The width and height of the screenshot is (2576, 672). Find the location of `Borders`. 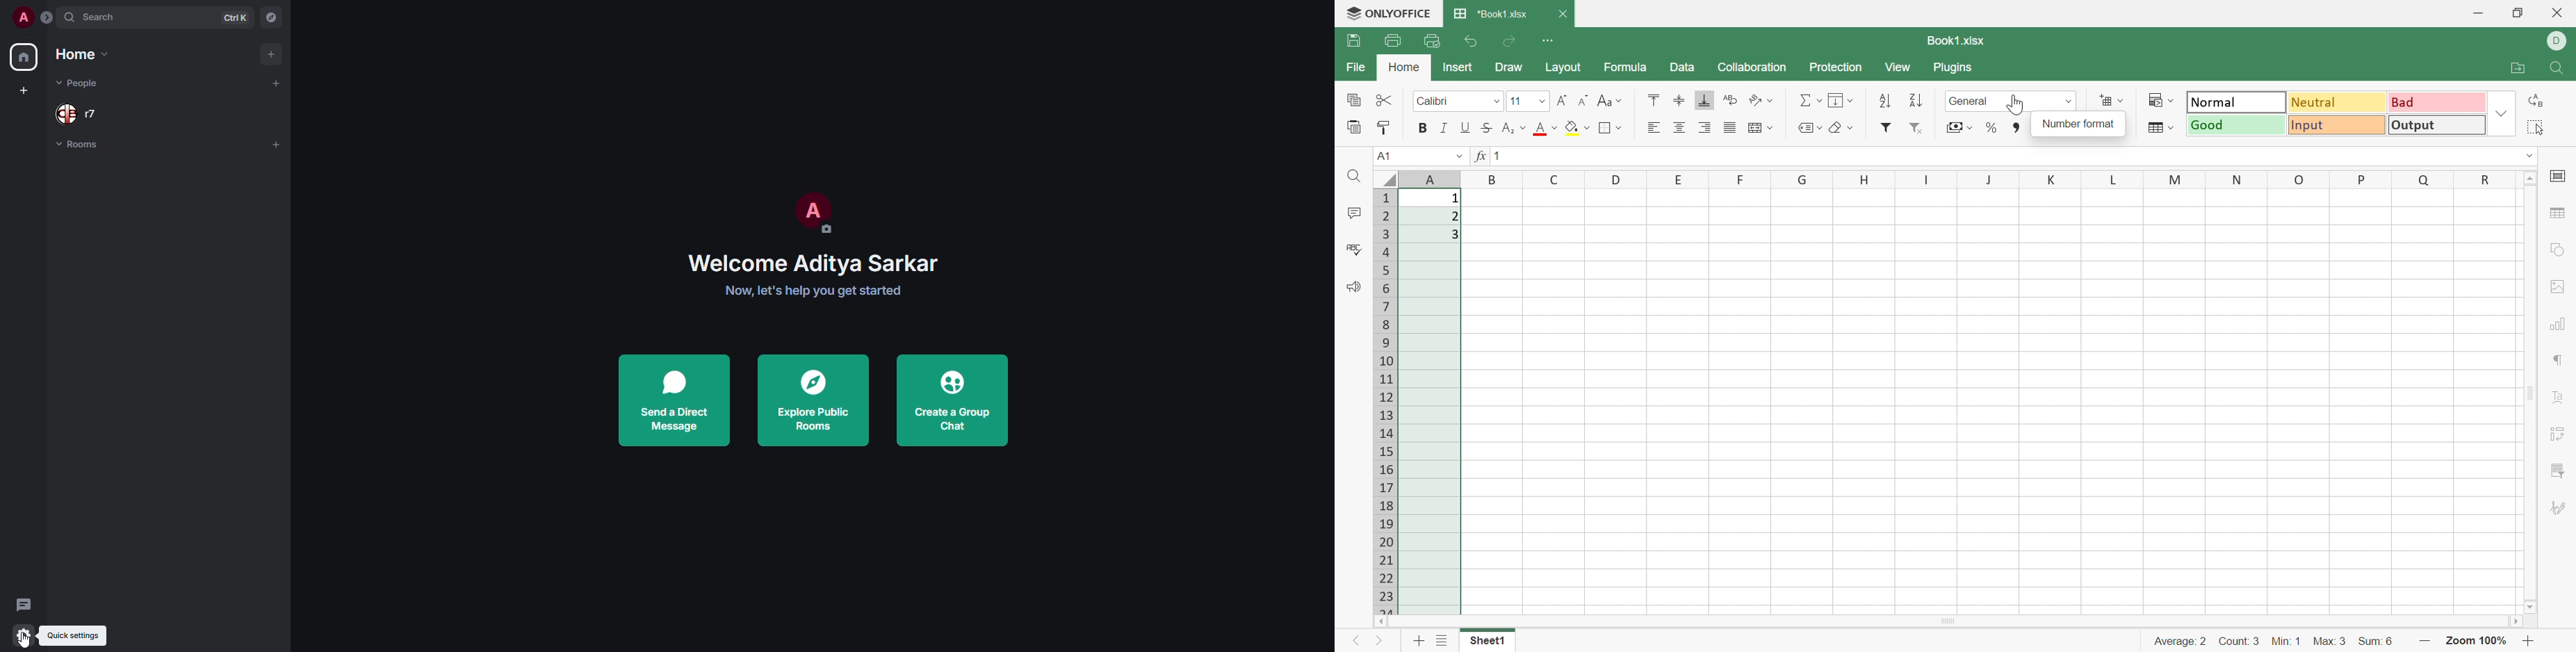

Borders is located at coordinates (1610, 127).